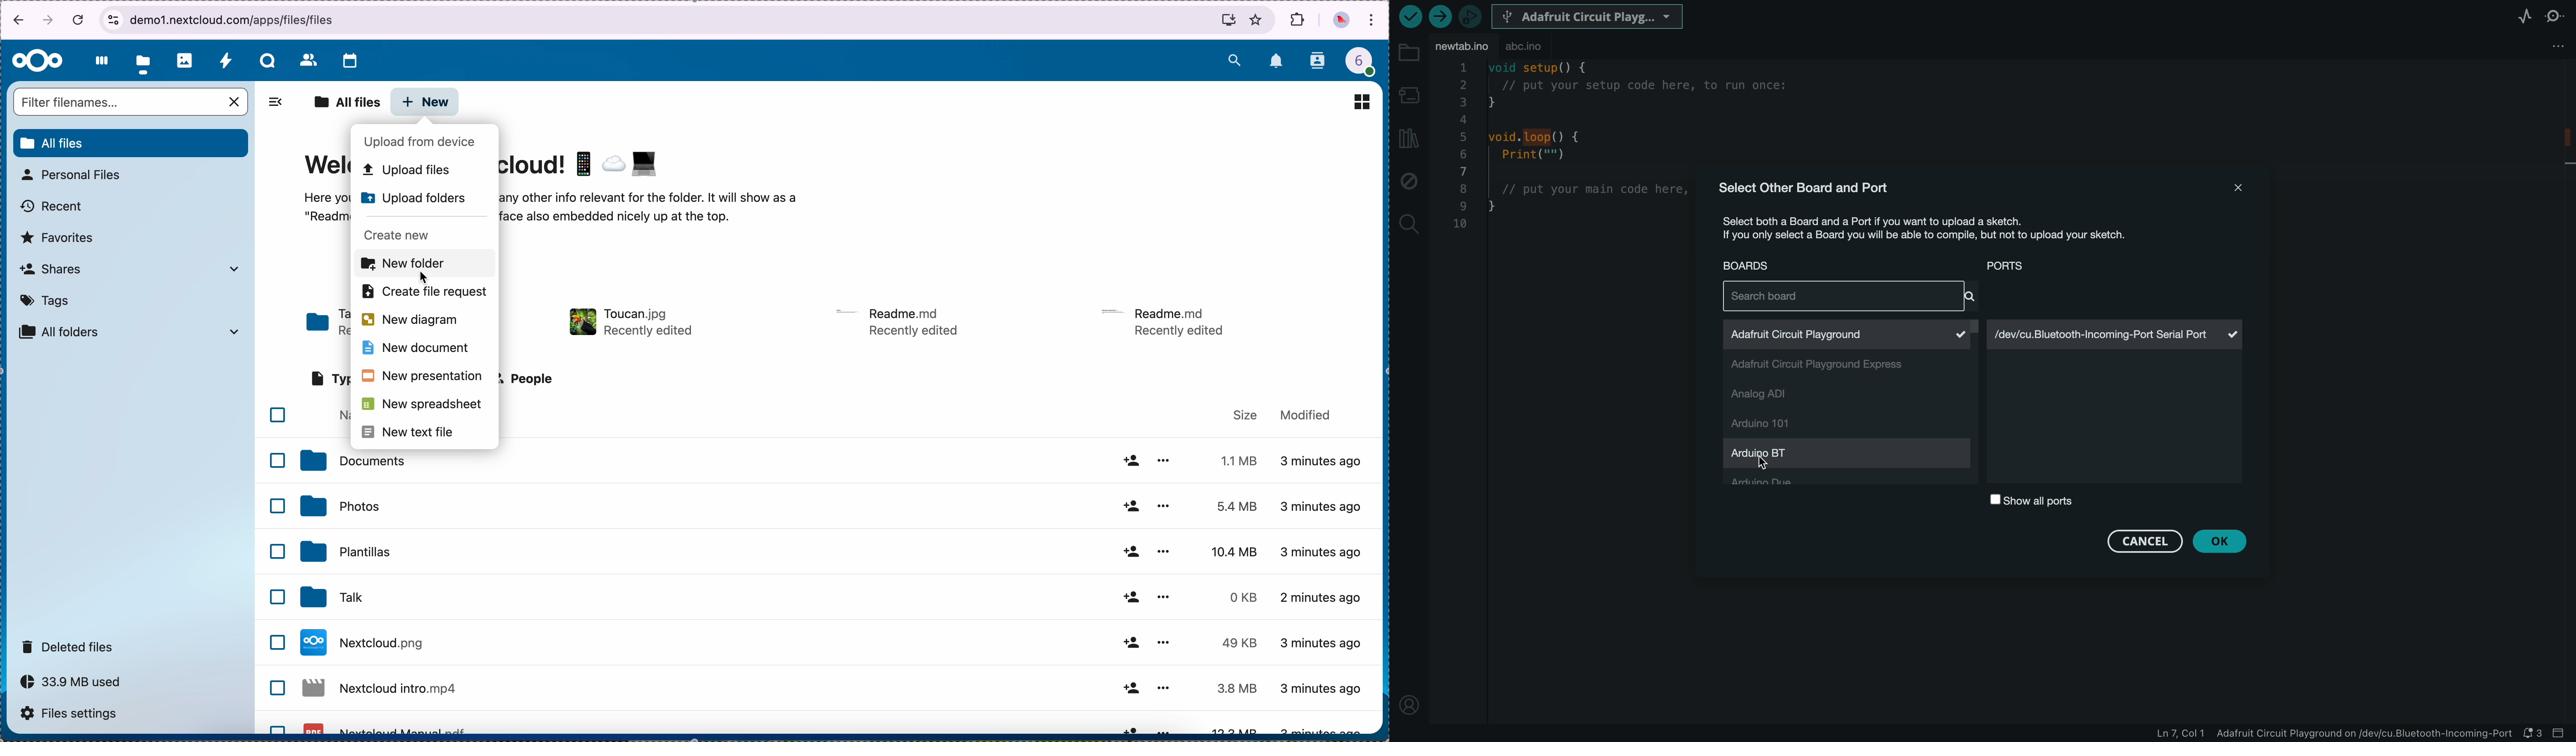 The image size is (2576, 756). What do you see at coordinates (1256, 19) in the screenshot?
I see `favorites` at bounding box center [1256, 19].